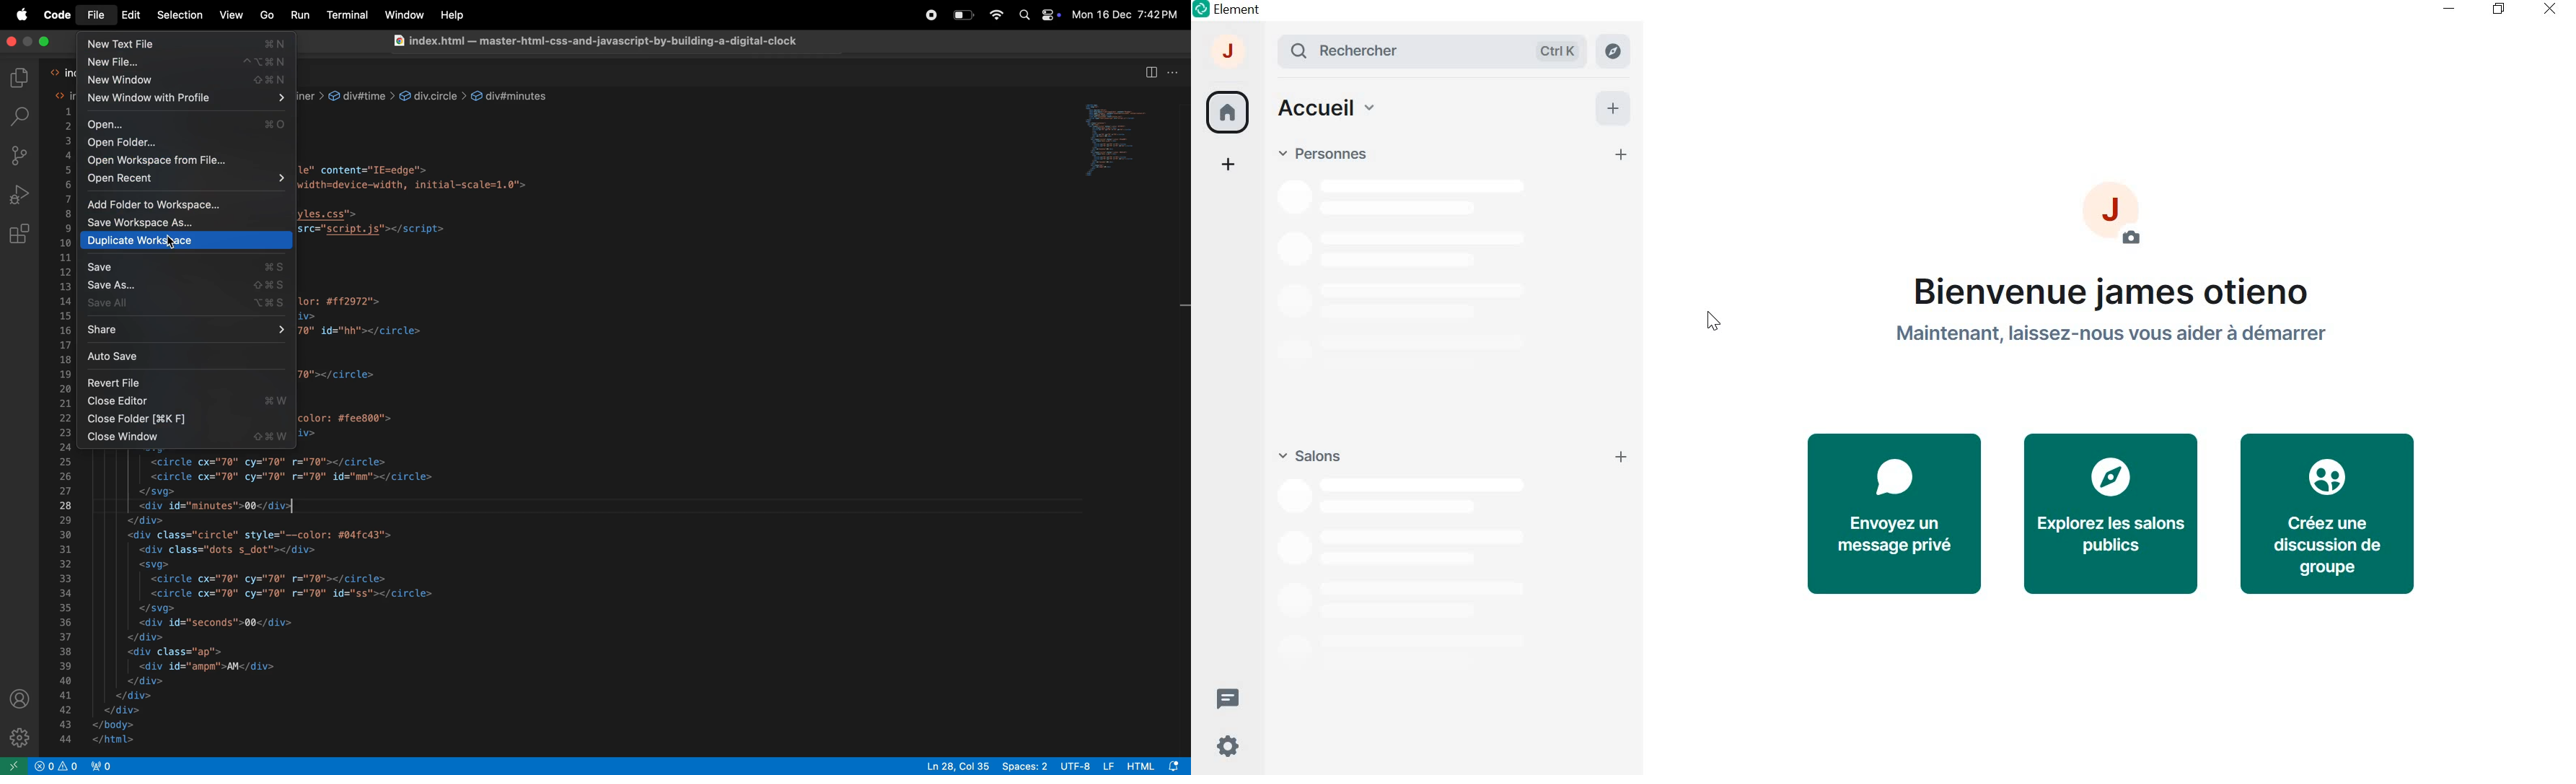 The width and height of the screenshot is (2576, 784). What do you see at coordinates (404, 15) in the screenshot?
I see `Window` at bounding box center [404, 15].